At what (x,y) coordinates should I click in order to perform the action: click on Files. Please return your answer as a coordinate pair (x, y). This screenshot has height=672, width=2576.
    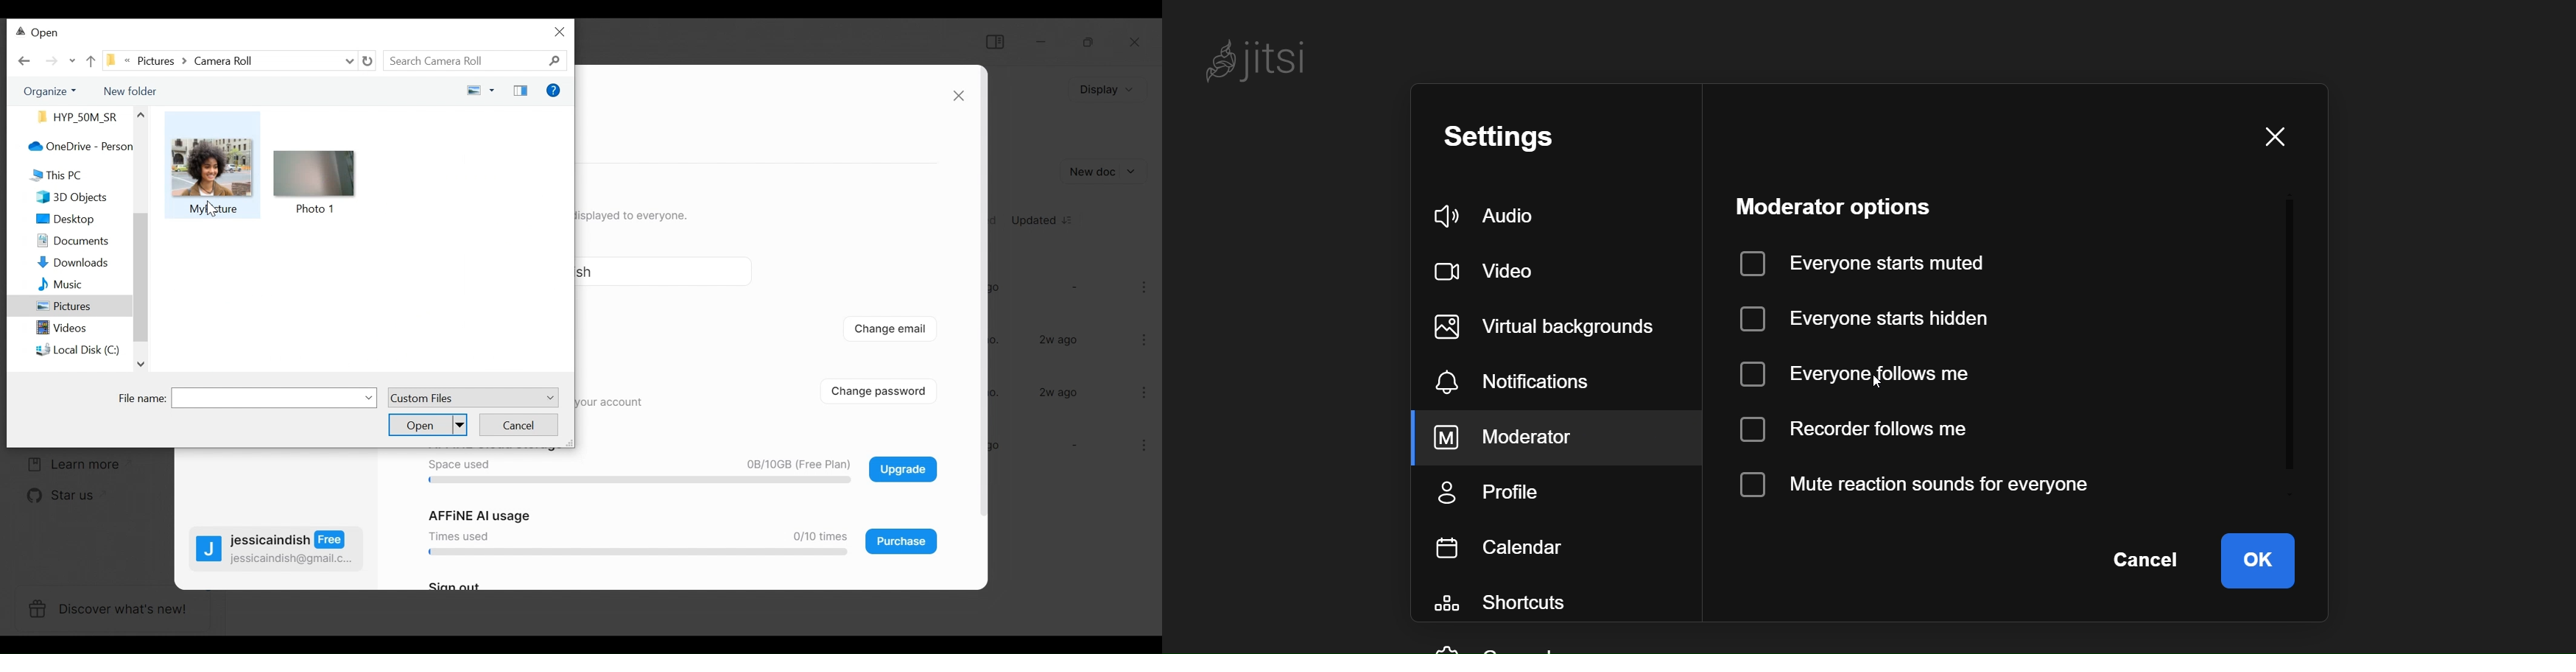
    Looking at the image, I should click on (74, 116).